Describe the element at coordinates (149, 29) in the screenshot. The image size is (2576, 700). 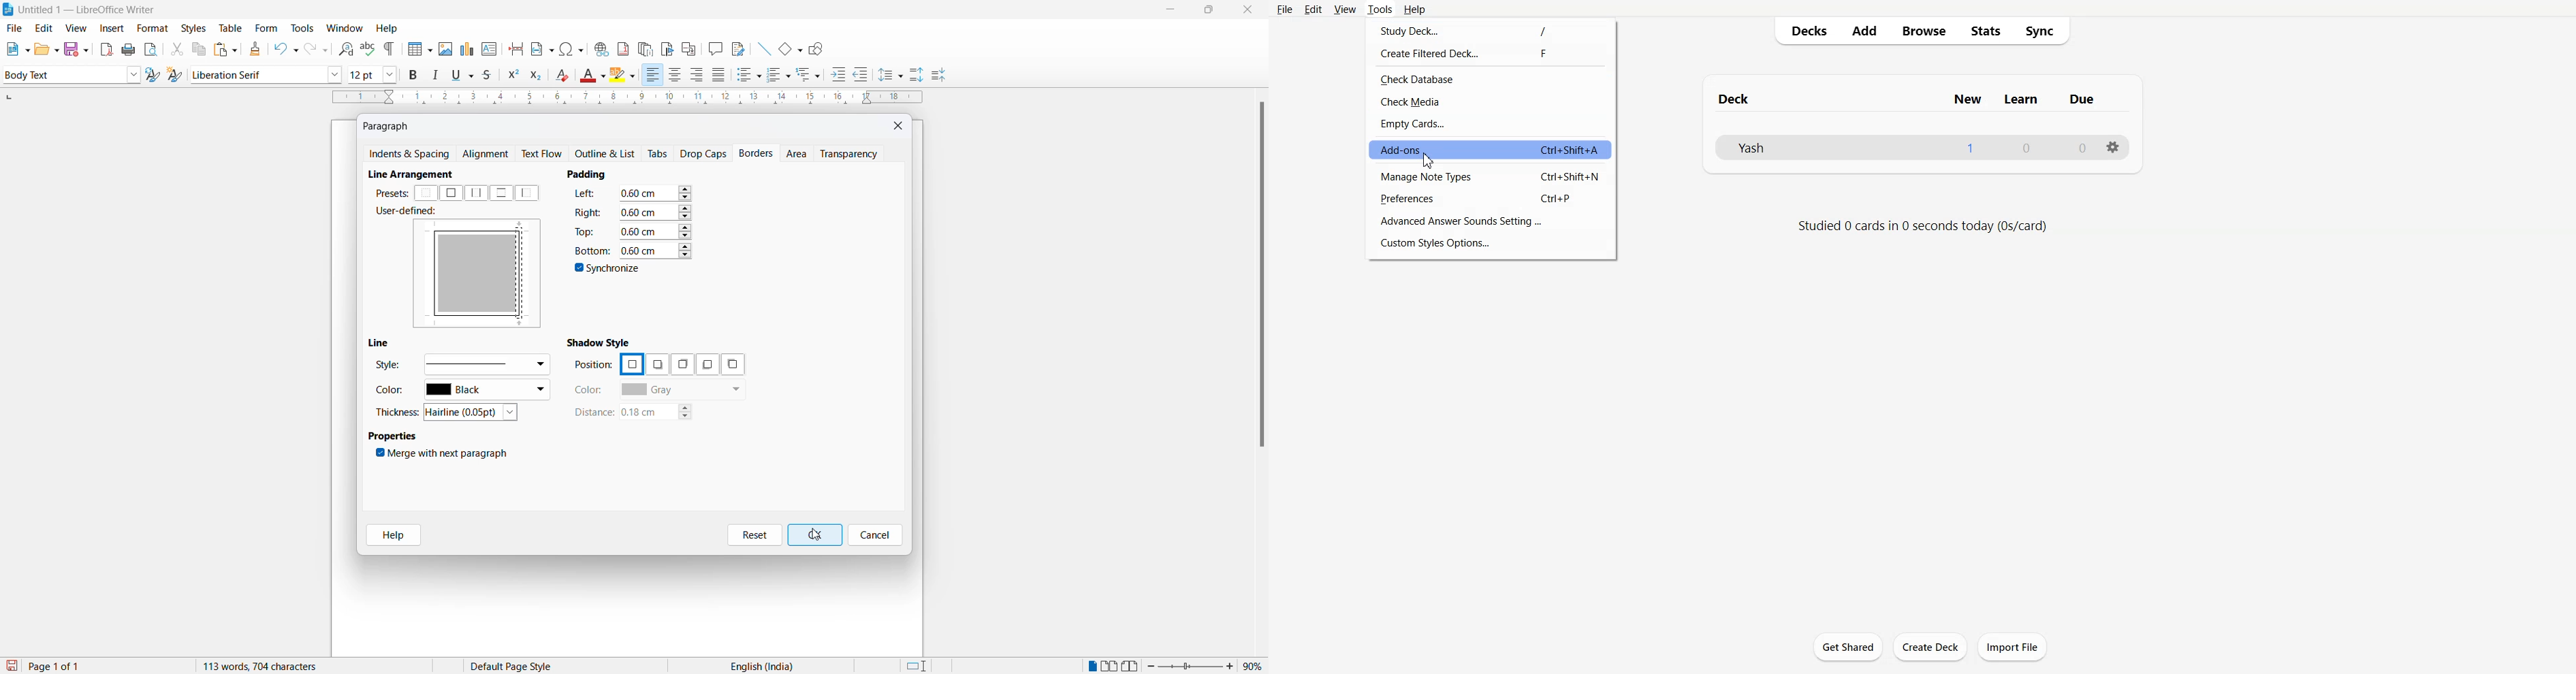
I see `format` at that location.